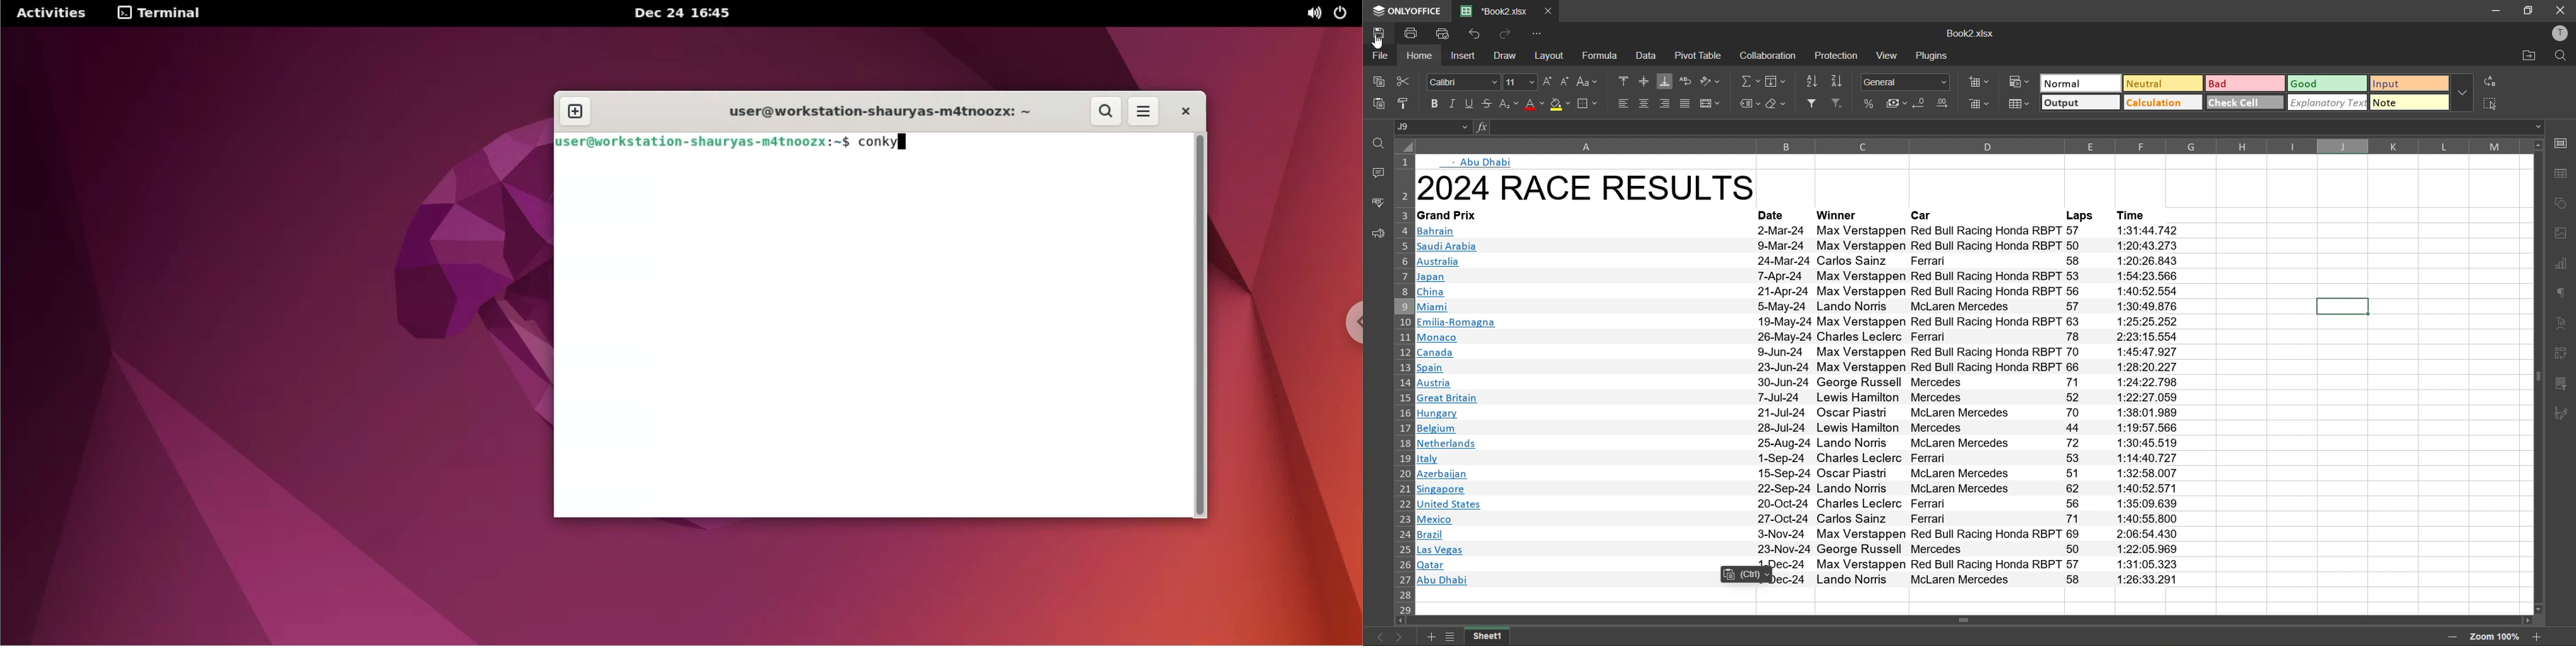 This screenshot has width=2576, height=672. Describe the element at coordinates (1803, 504) in the screenshot. I see `text info` at that location.